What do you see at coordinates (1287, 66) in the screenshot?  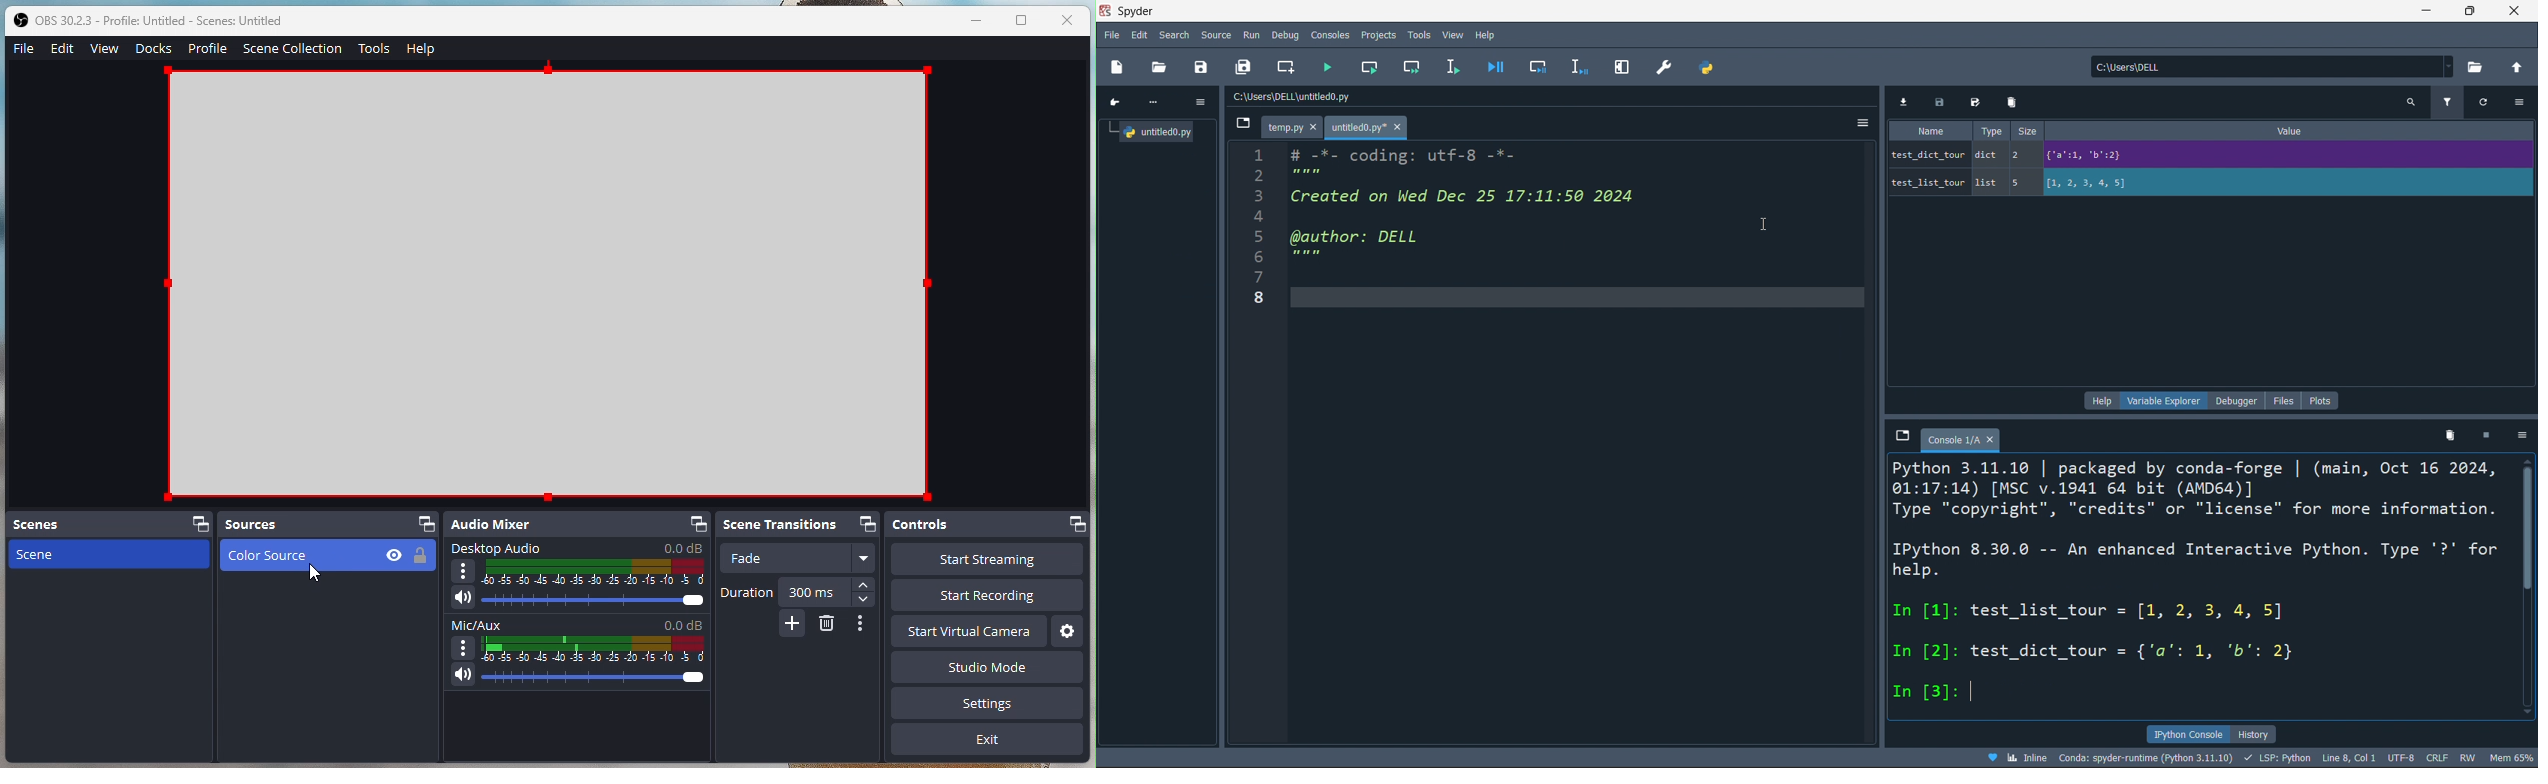 I see `new cell` at bounding box center [1287, 66].